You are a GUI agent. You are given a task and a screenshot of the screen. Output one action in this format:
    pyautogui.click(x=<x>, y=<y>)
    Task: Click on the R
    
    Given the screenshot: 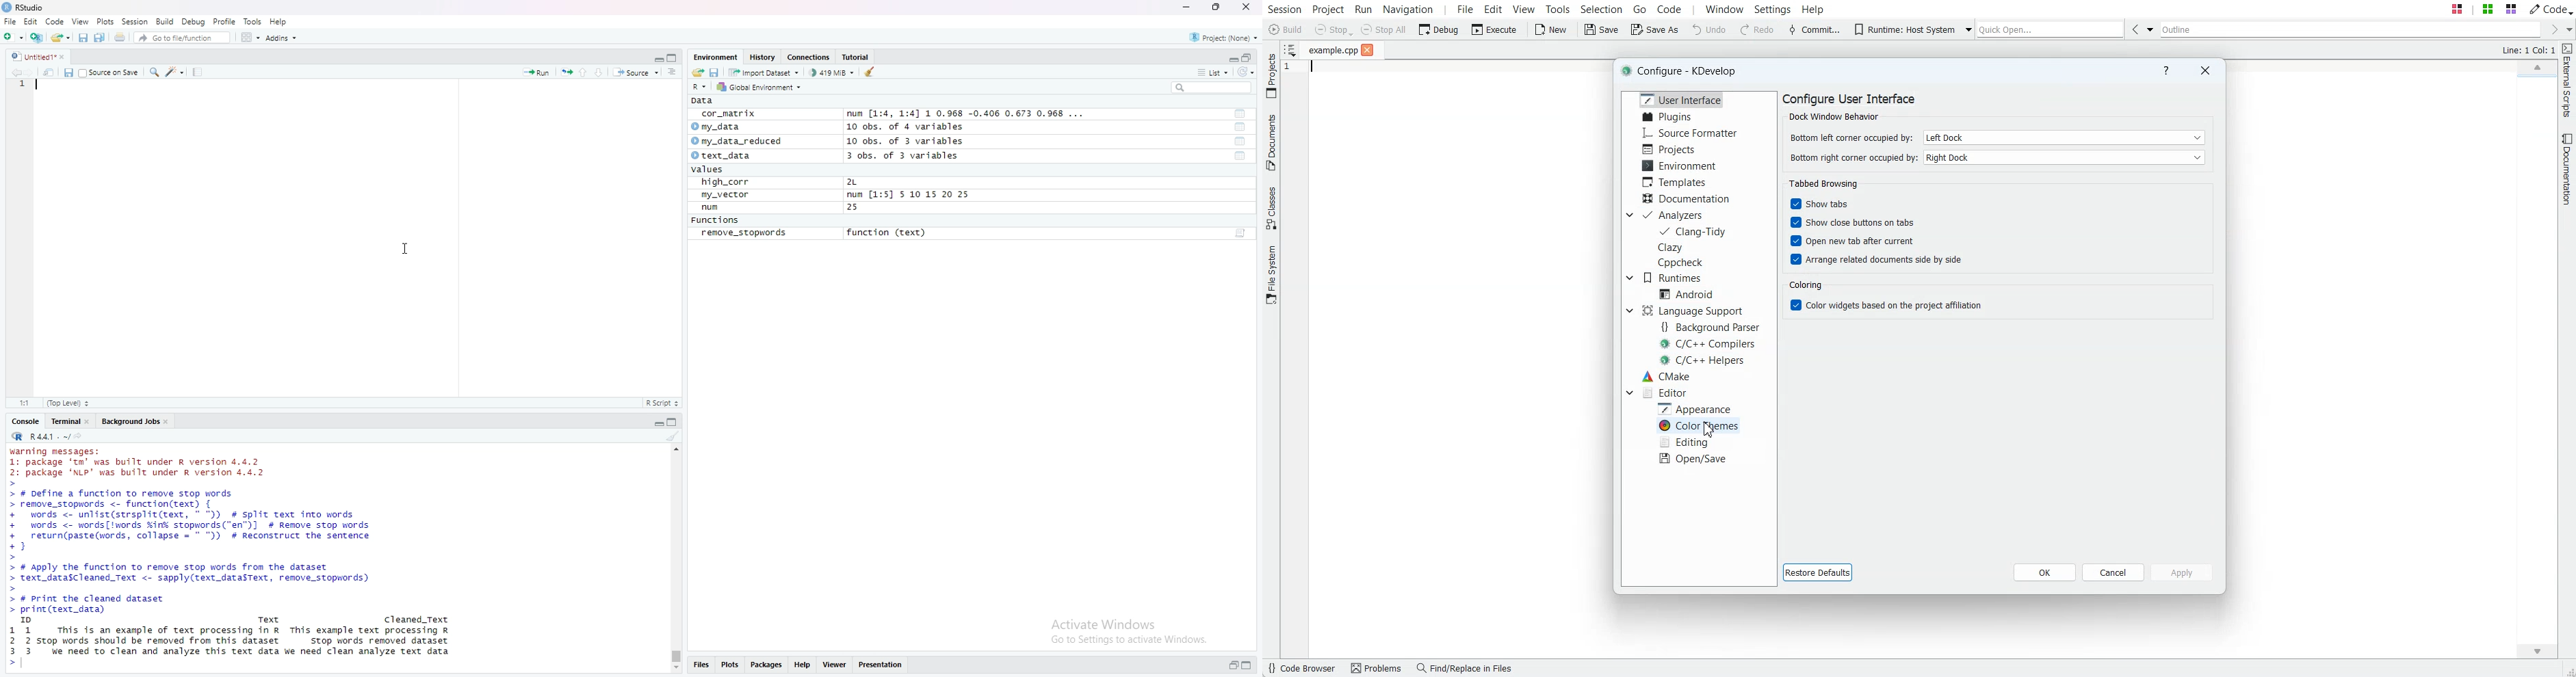 What is the action you would take?
    pyautogui.click(x=16, y=436)
    